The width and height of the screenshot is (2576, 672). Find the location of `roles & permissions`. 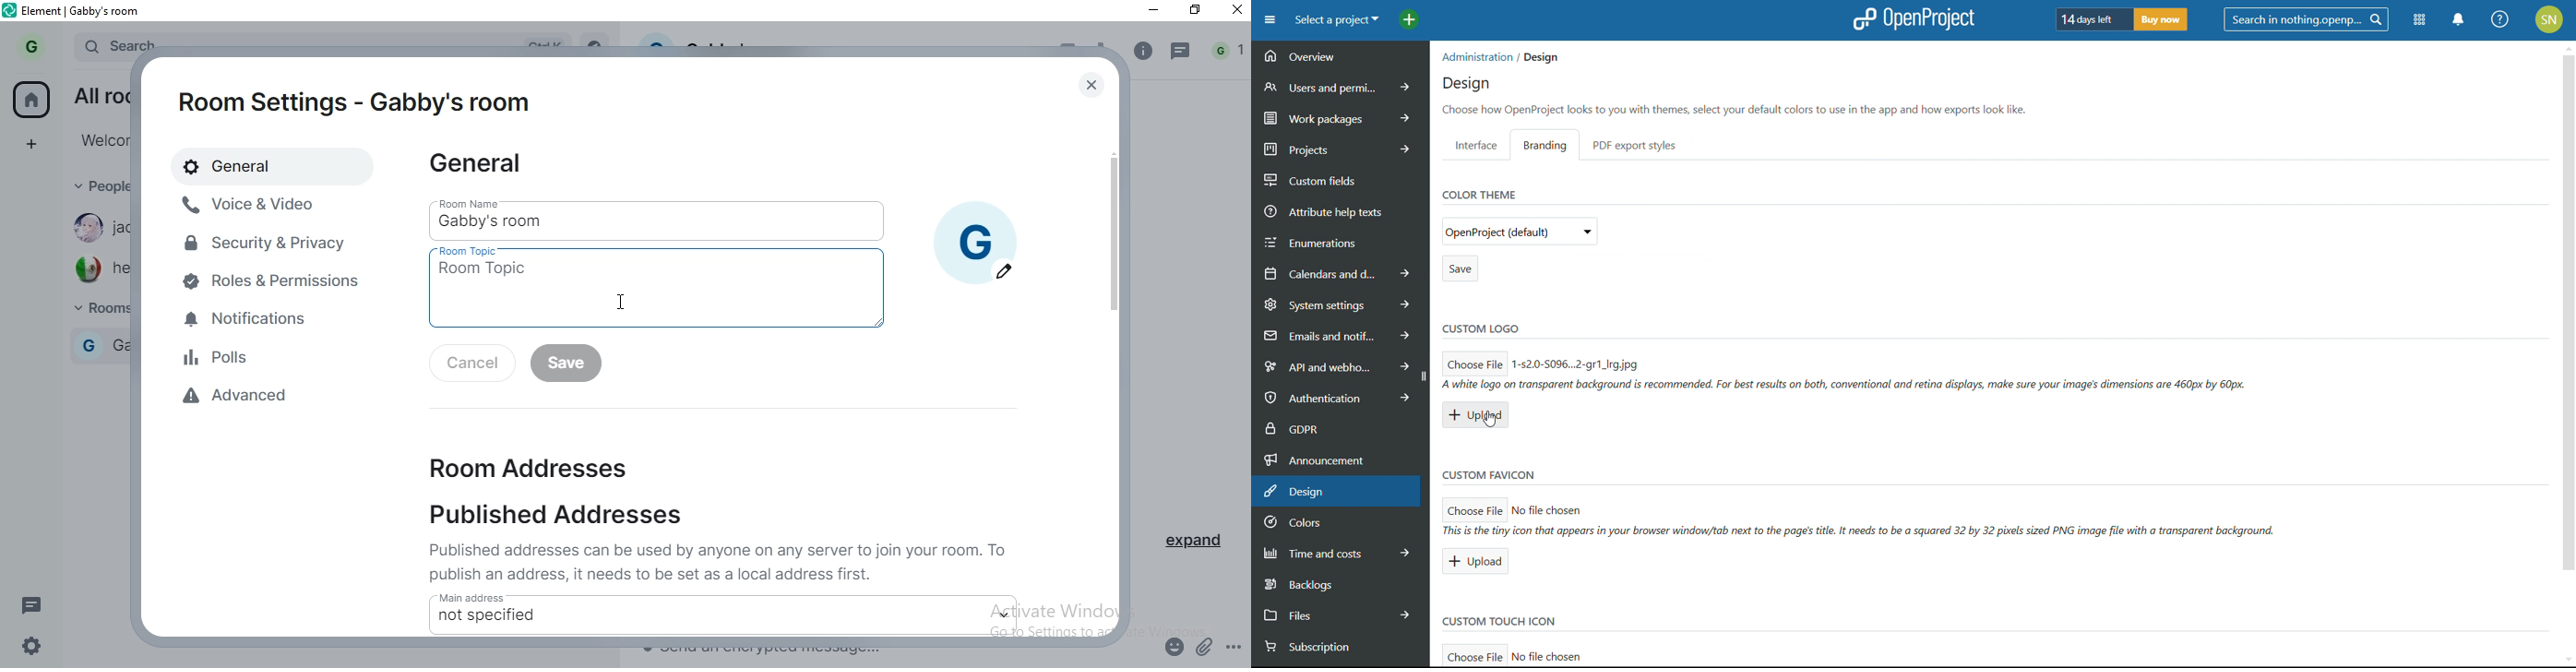

roles & permissions is located at coordinates (275, 282).